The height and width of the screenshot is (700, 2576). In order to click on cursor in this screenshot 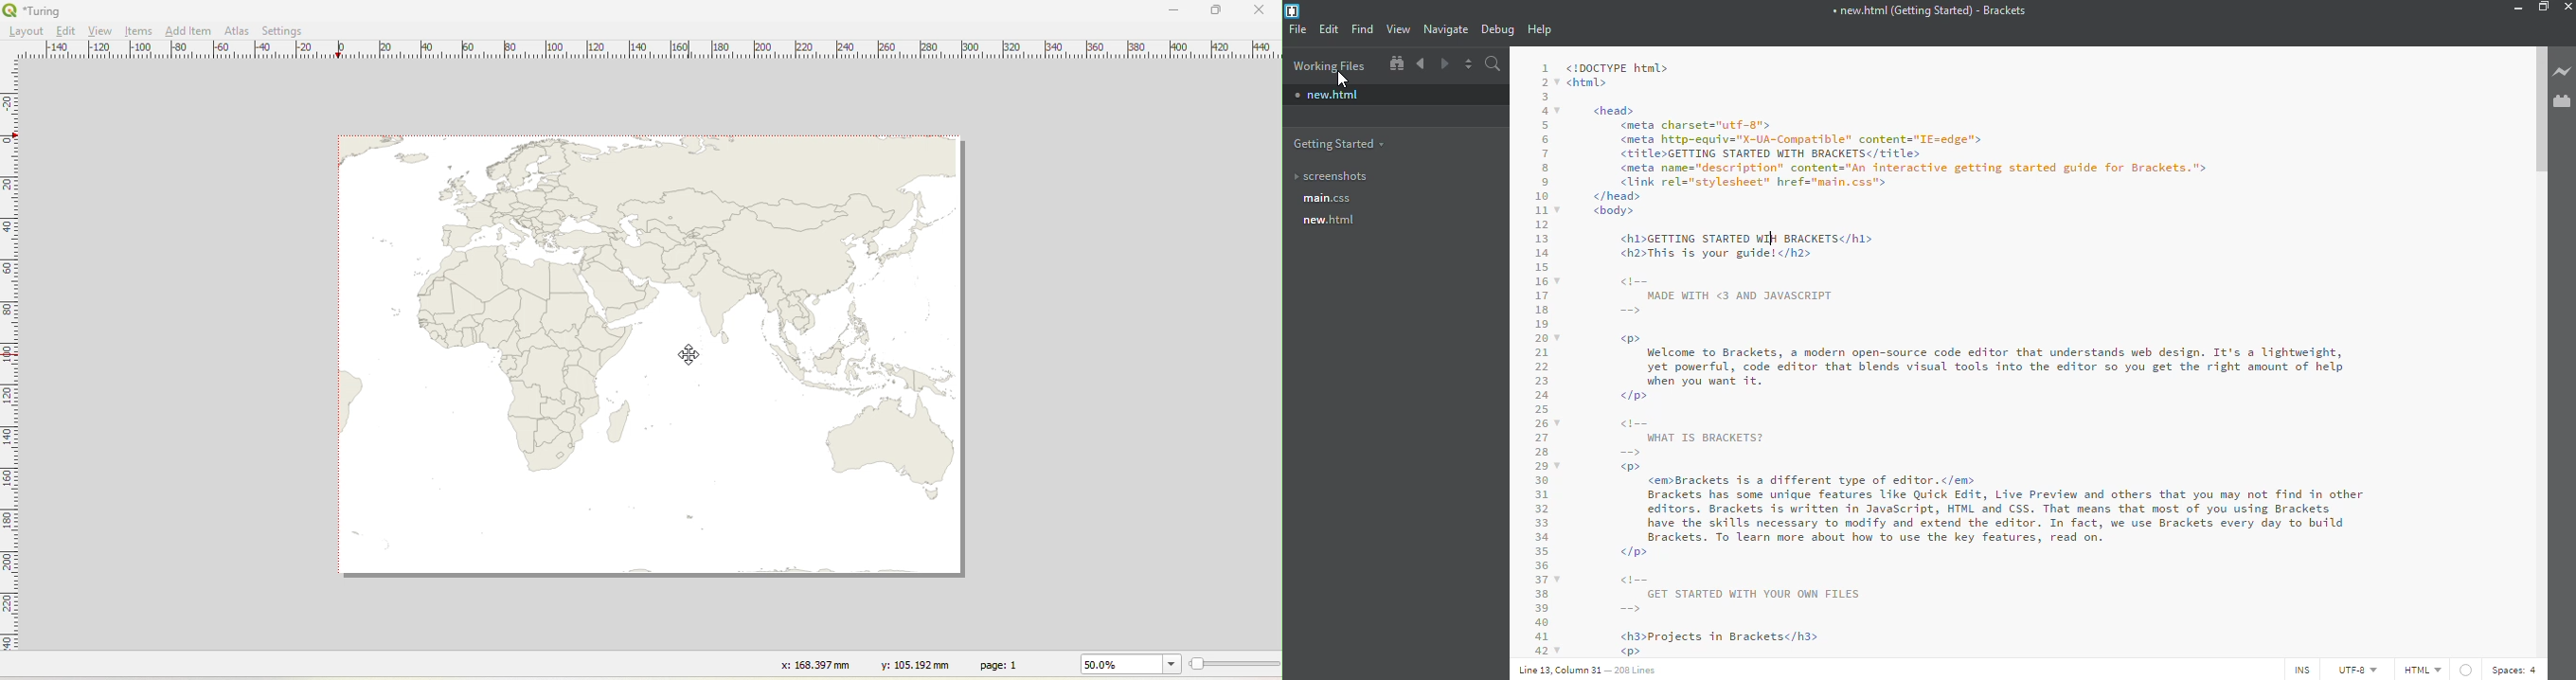, I will do `click(1343, 81)`.